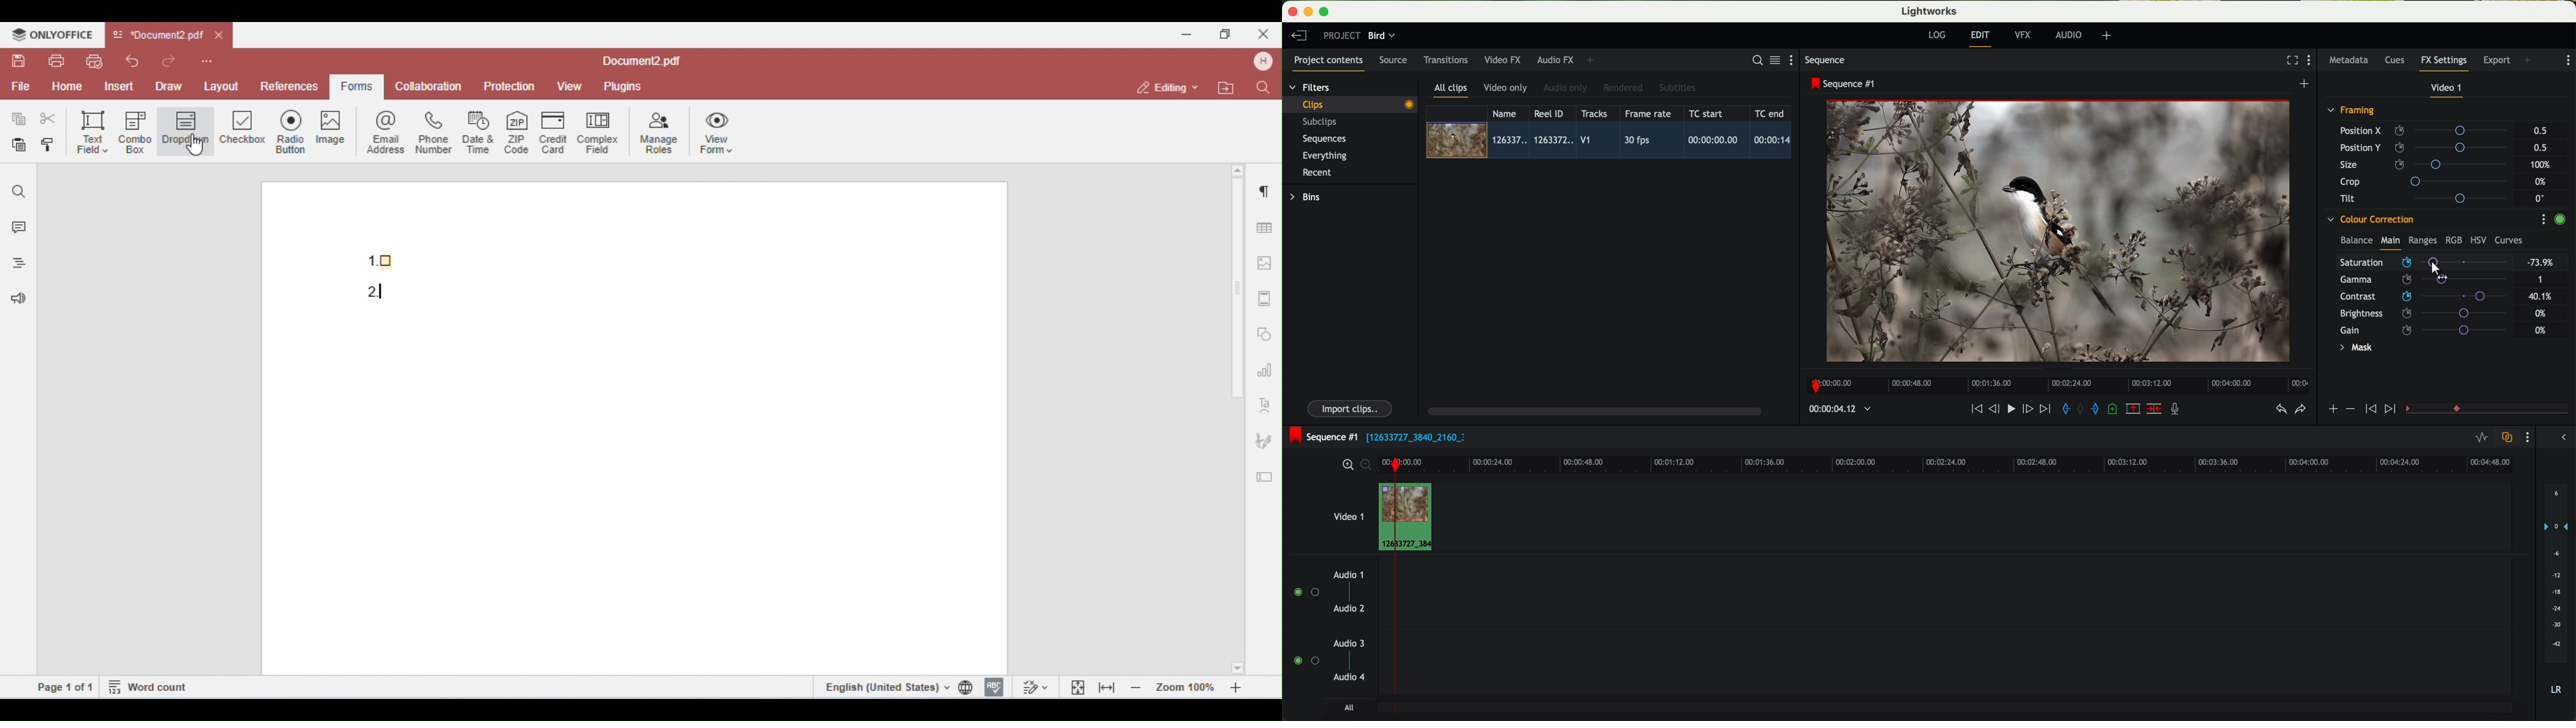  I want to click on name, so click(1508, 113).